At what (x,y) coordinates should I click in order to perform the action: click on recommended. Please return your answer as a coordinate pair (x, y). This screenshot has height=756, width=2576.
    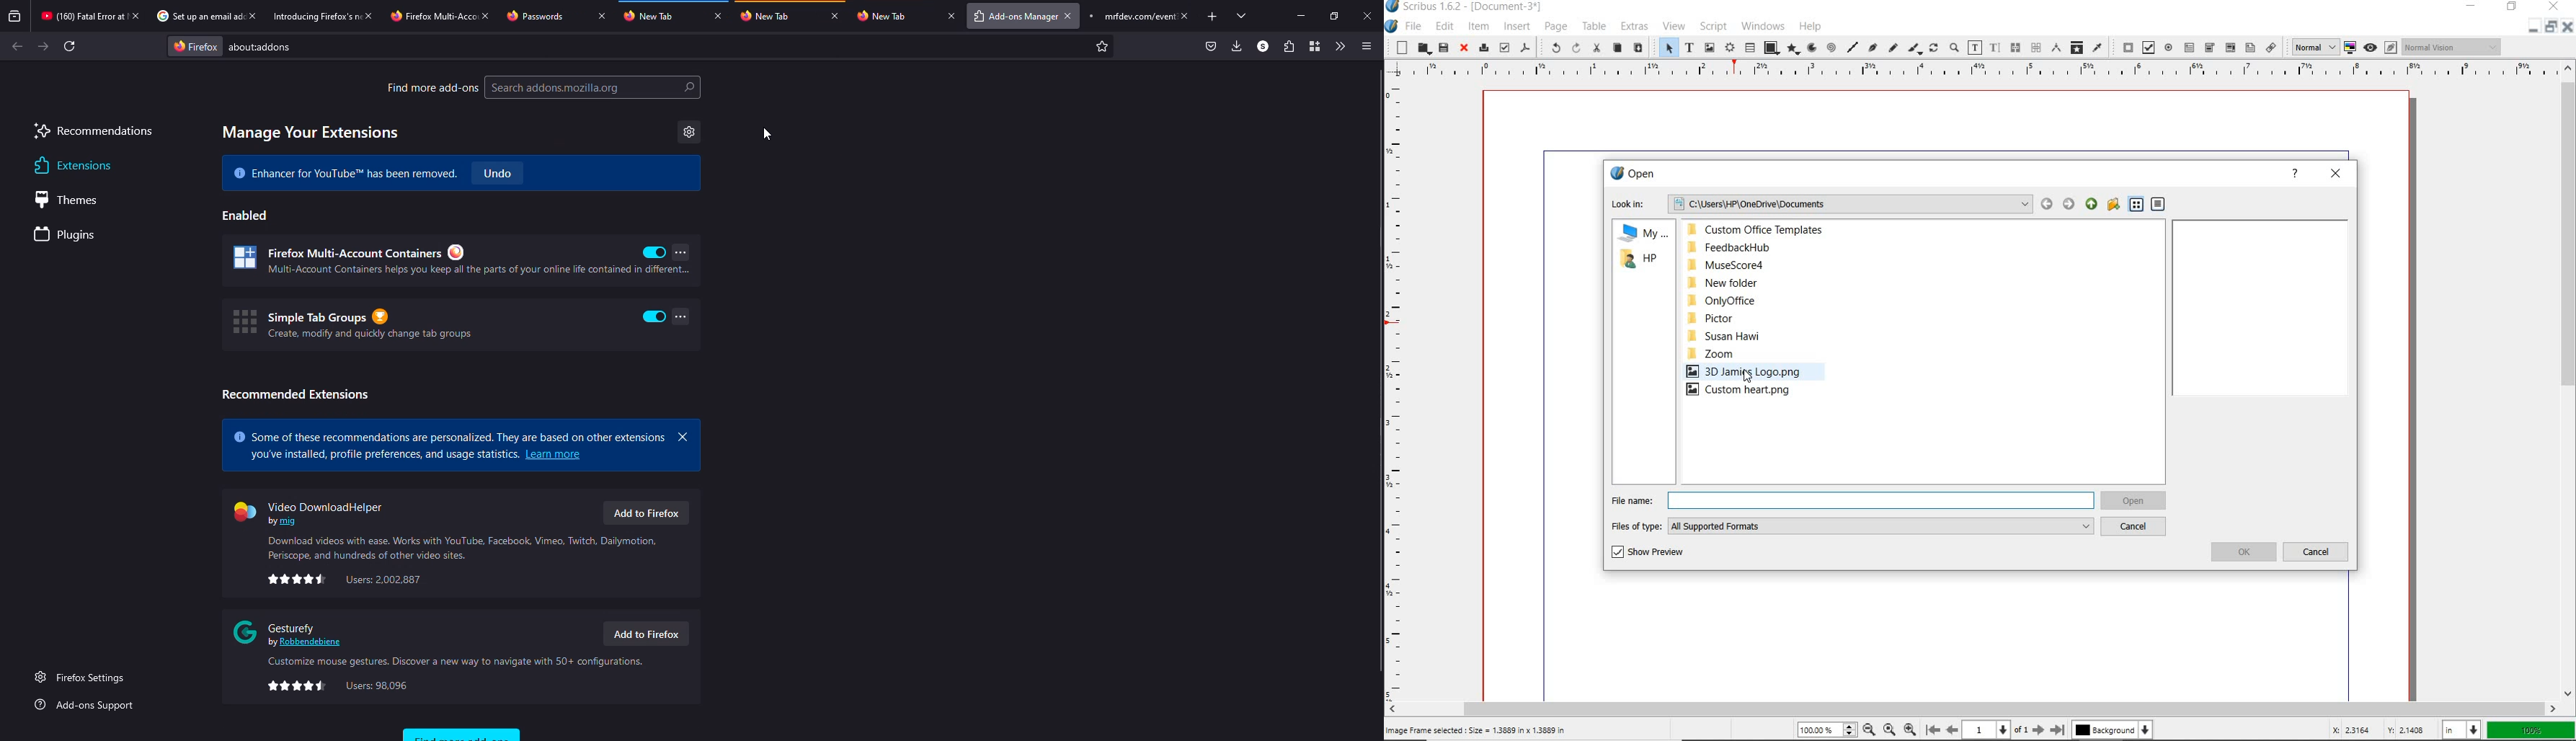
    Looking at the image, I should click on (296, 394).